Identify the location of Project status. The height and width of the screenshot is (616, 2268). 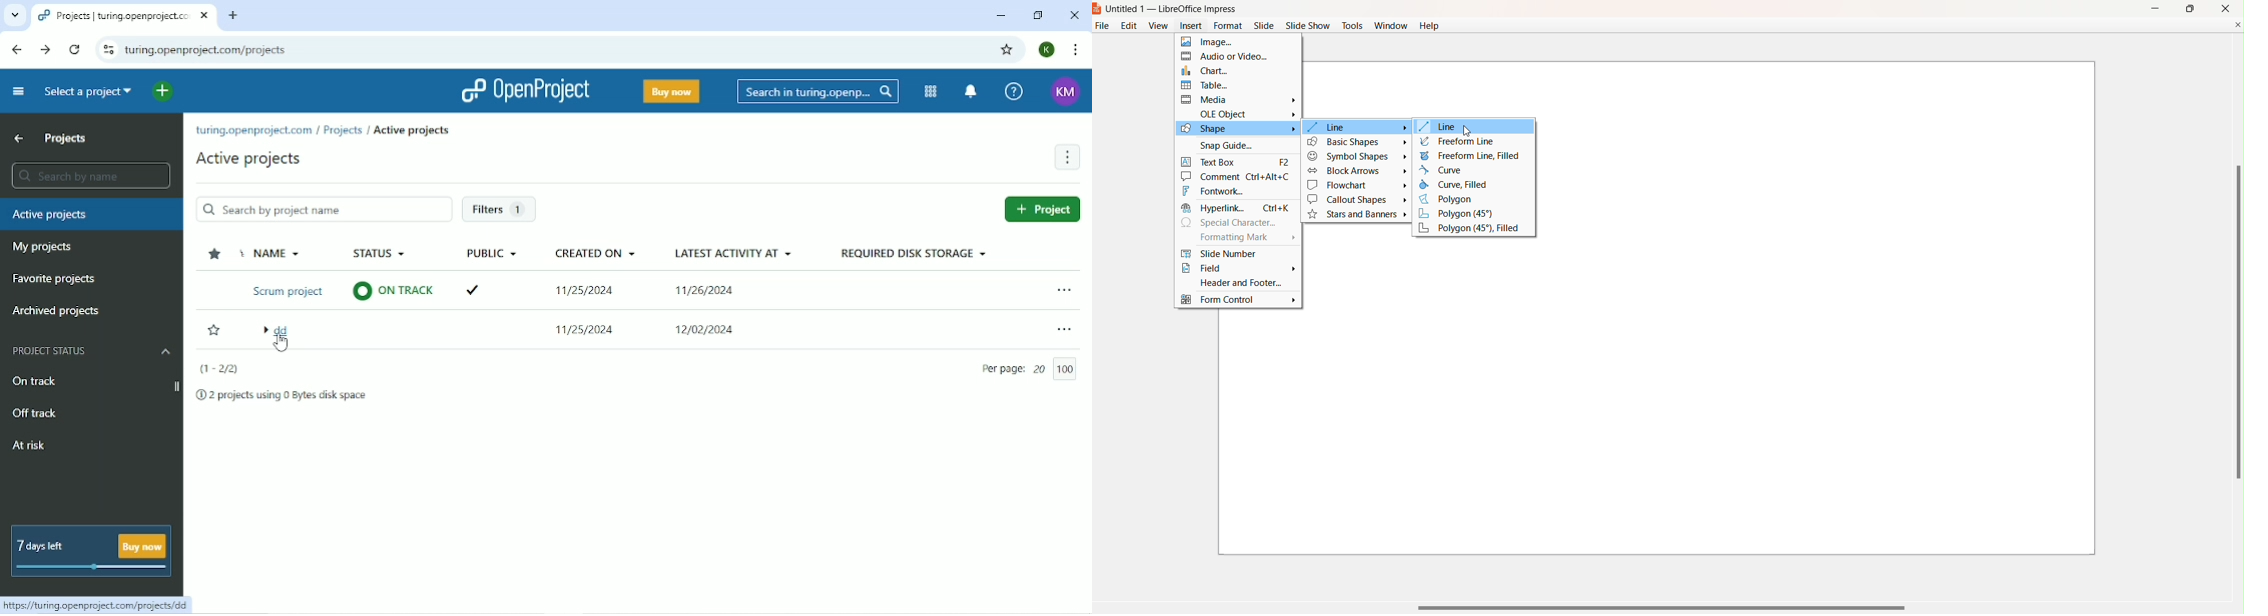
(92, 351).